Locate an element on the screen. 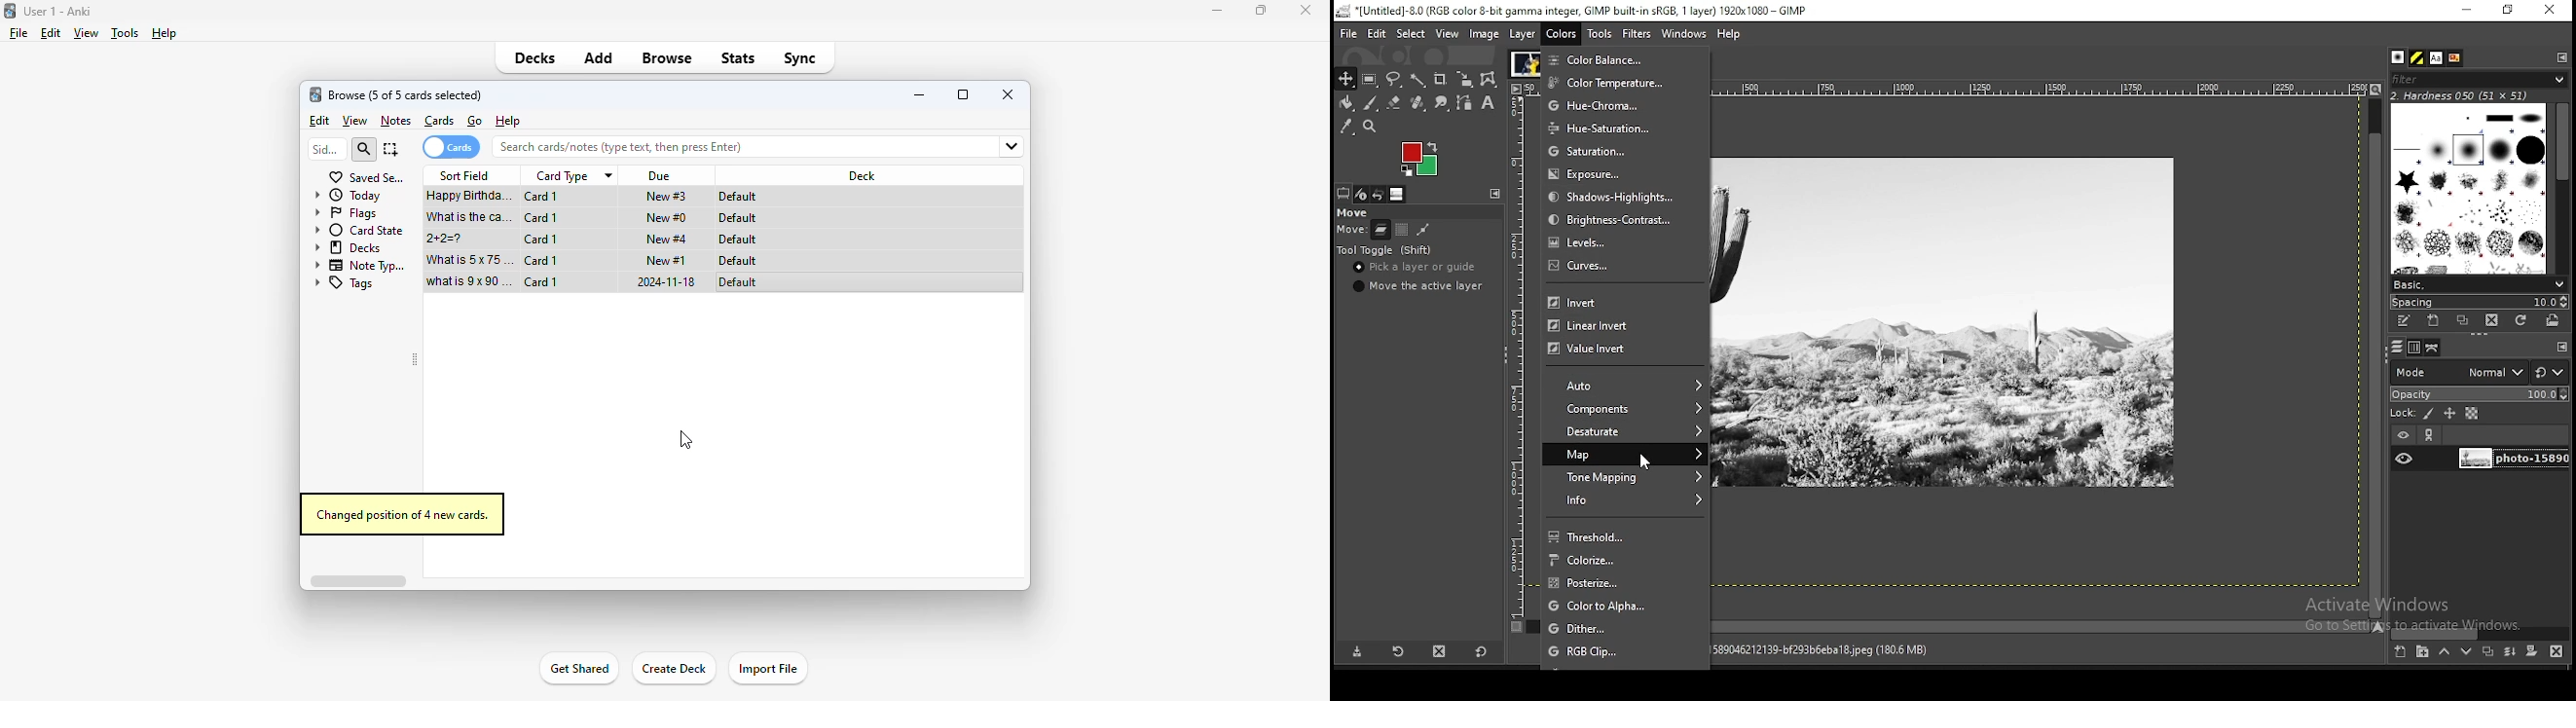 The width and height of the screenshot is (2576, 728). crop tool is located at coordinates (1441, 78).